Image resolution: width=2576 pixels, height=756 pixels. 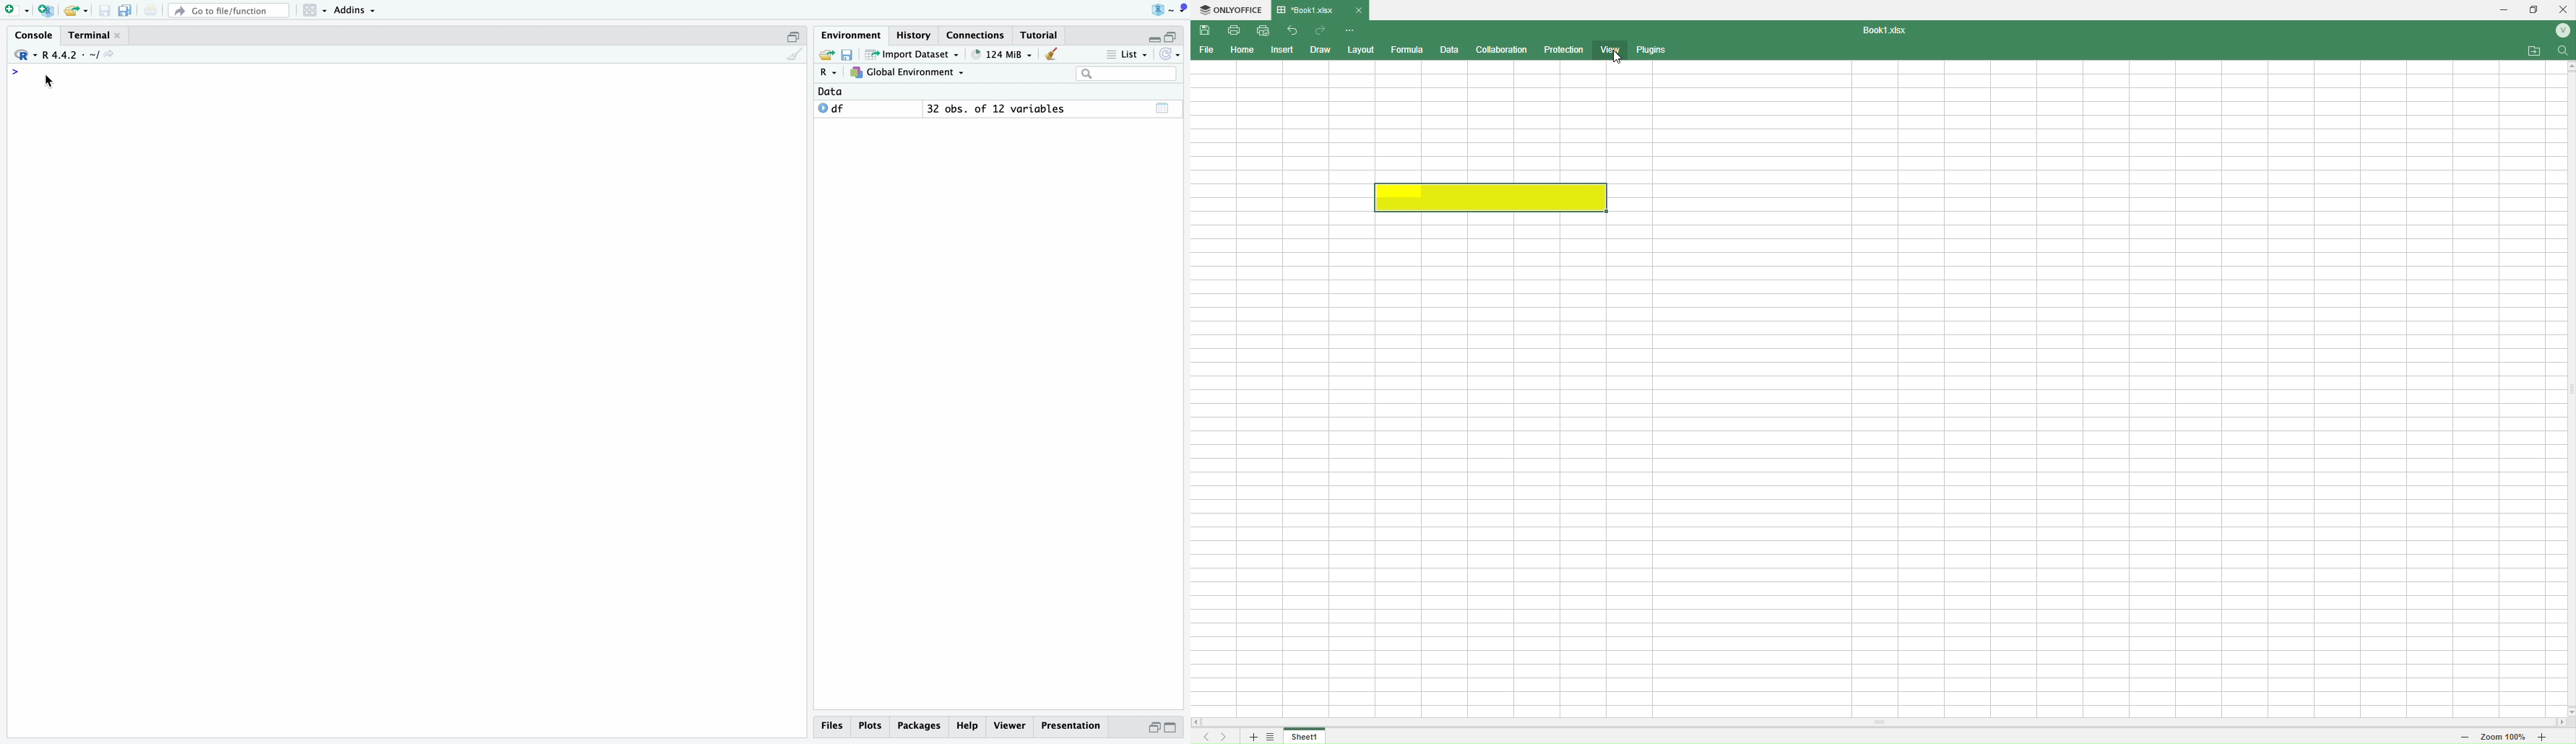 What do you see at coordinates (150, 10) in the screenshot?
I see `print` at bounding box center [150, 10].